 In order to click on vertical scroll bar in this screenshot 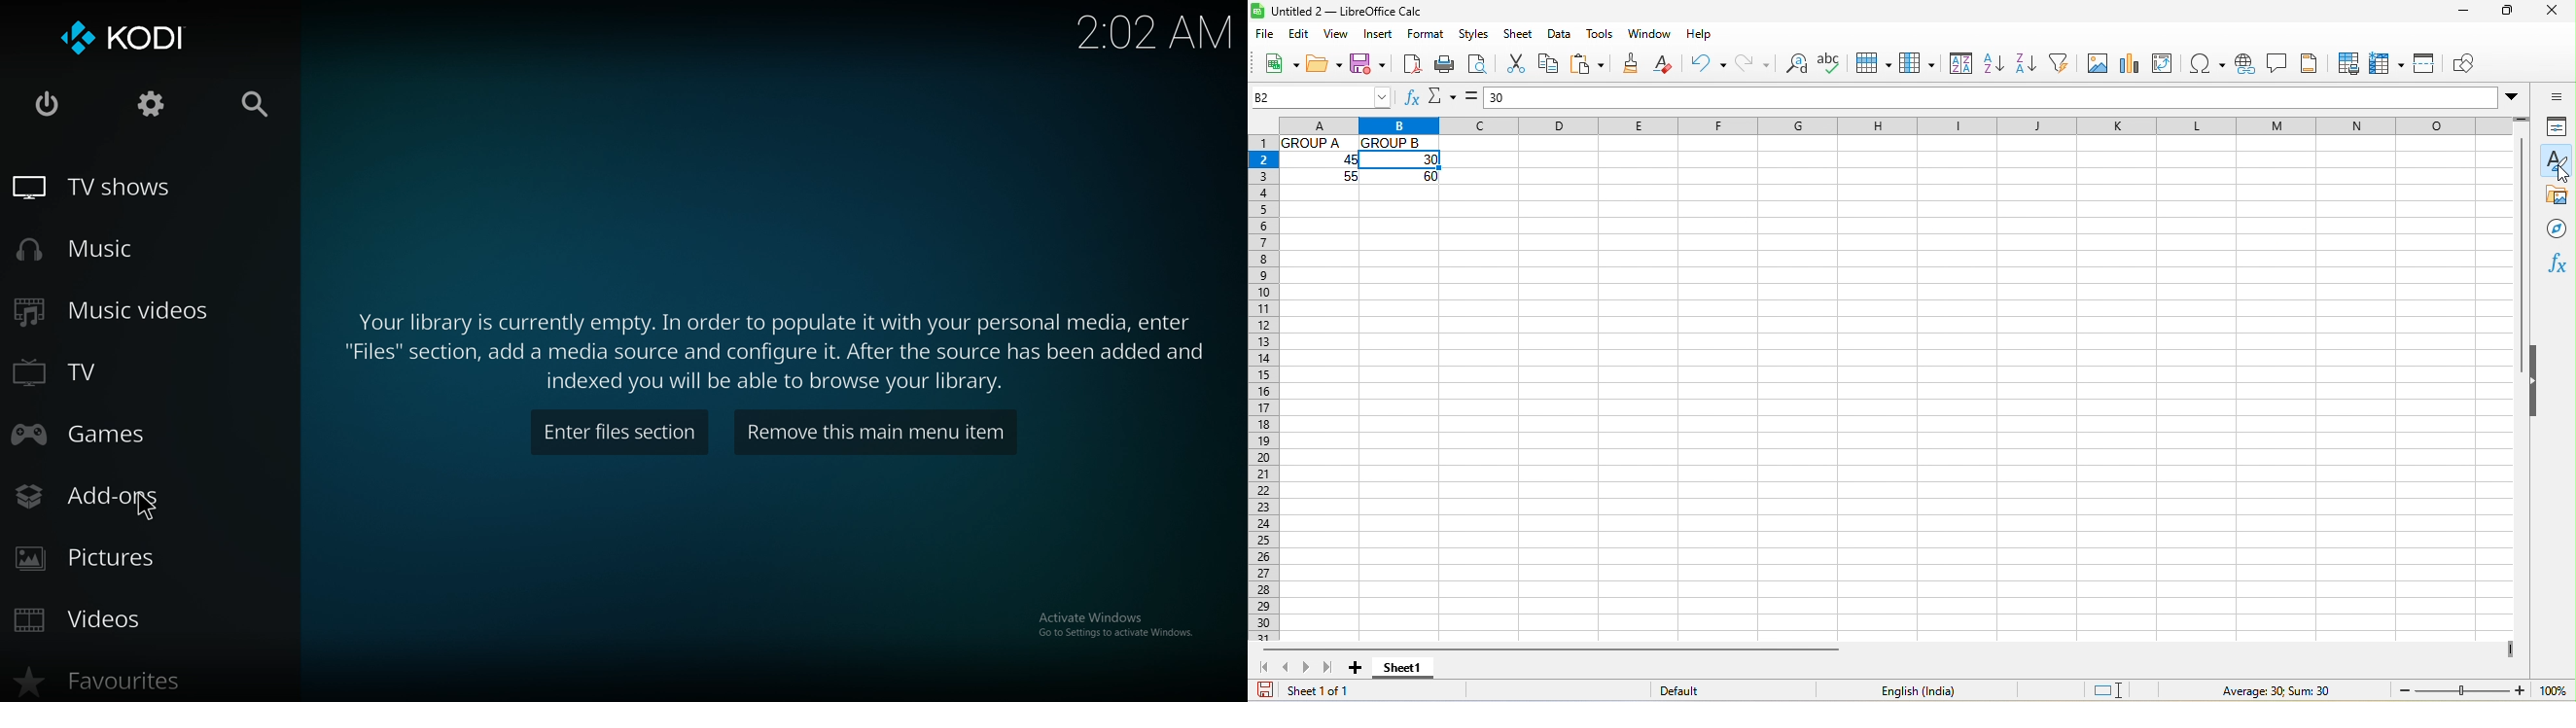, I will do `click(2522, 263)`.